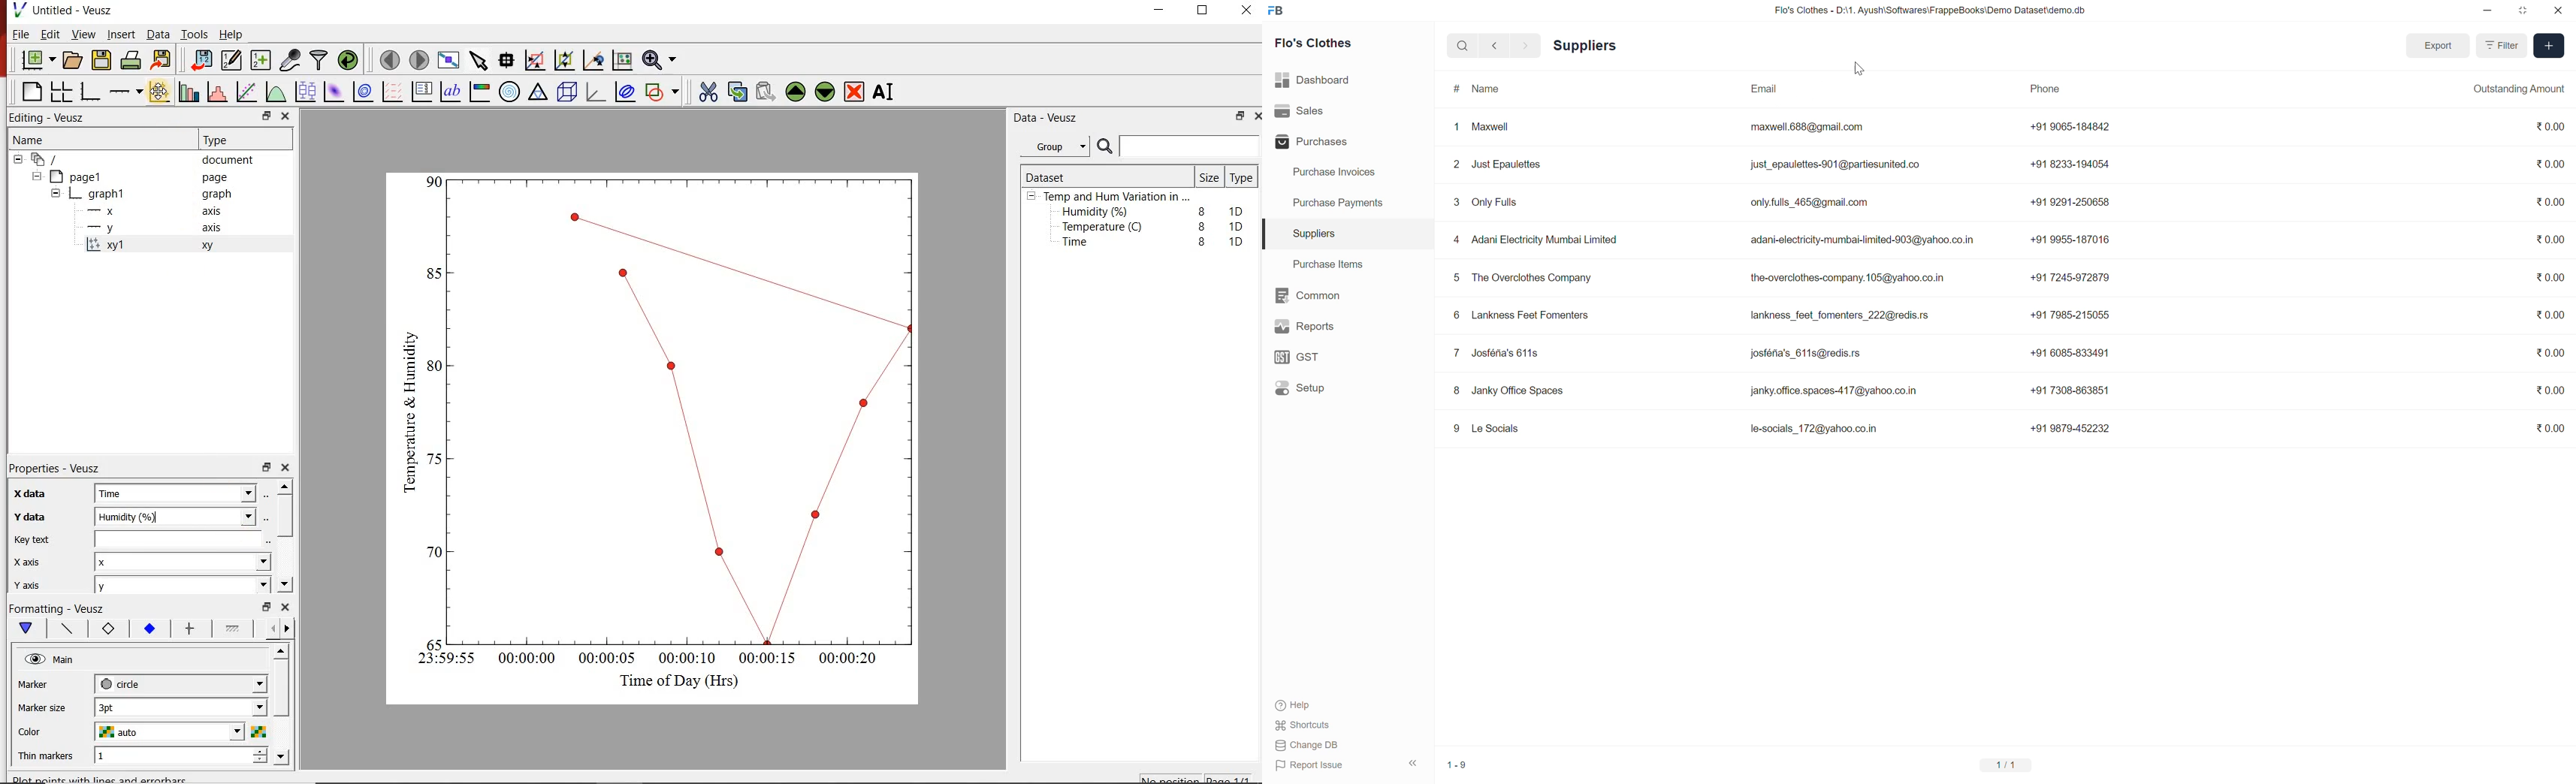  What do you see at coordinates (511, 93) in the screenshot?
I see `polar graph` at bounding box center [511, 93].